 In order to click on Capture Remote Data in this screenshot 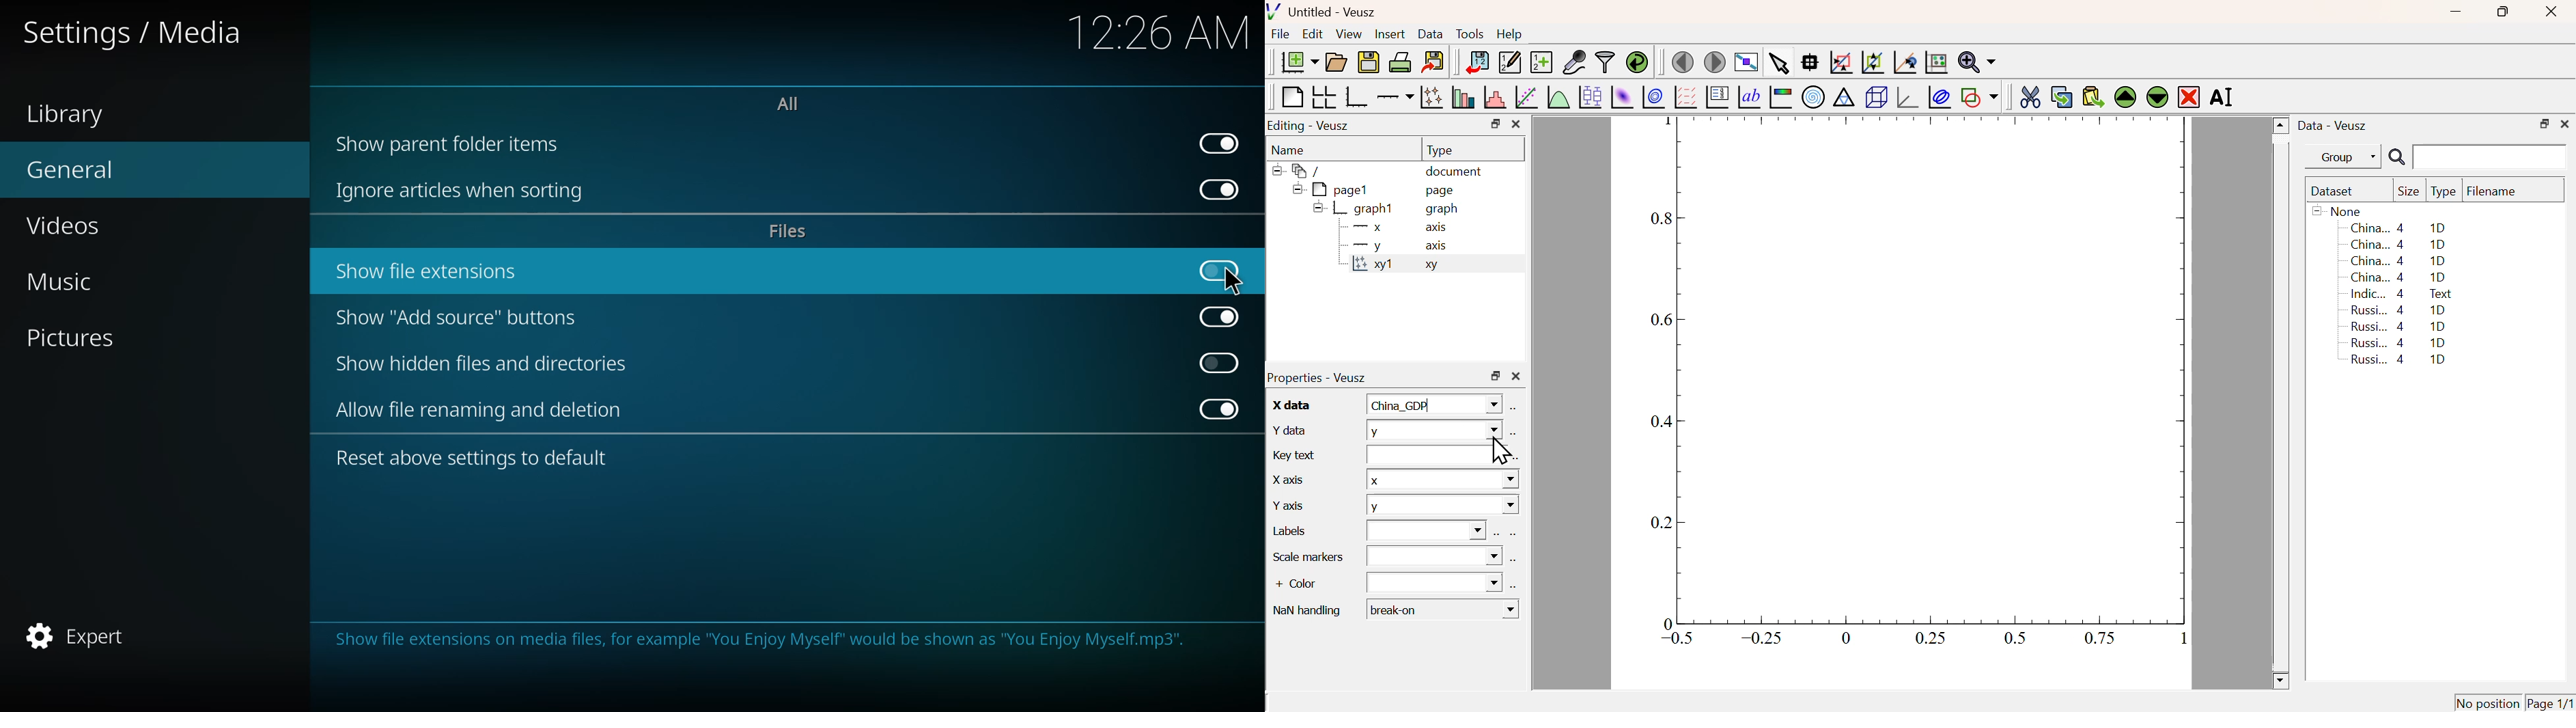, I will do `click(1575, 61)`.